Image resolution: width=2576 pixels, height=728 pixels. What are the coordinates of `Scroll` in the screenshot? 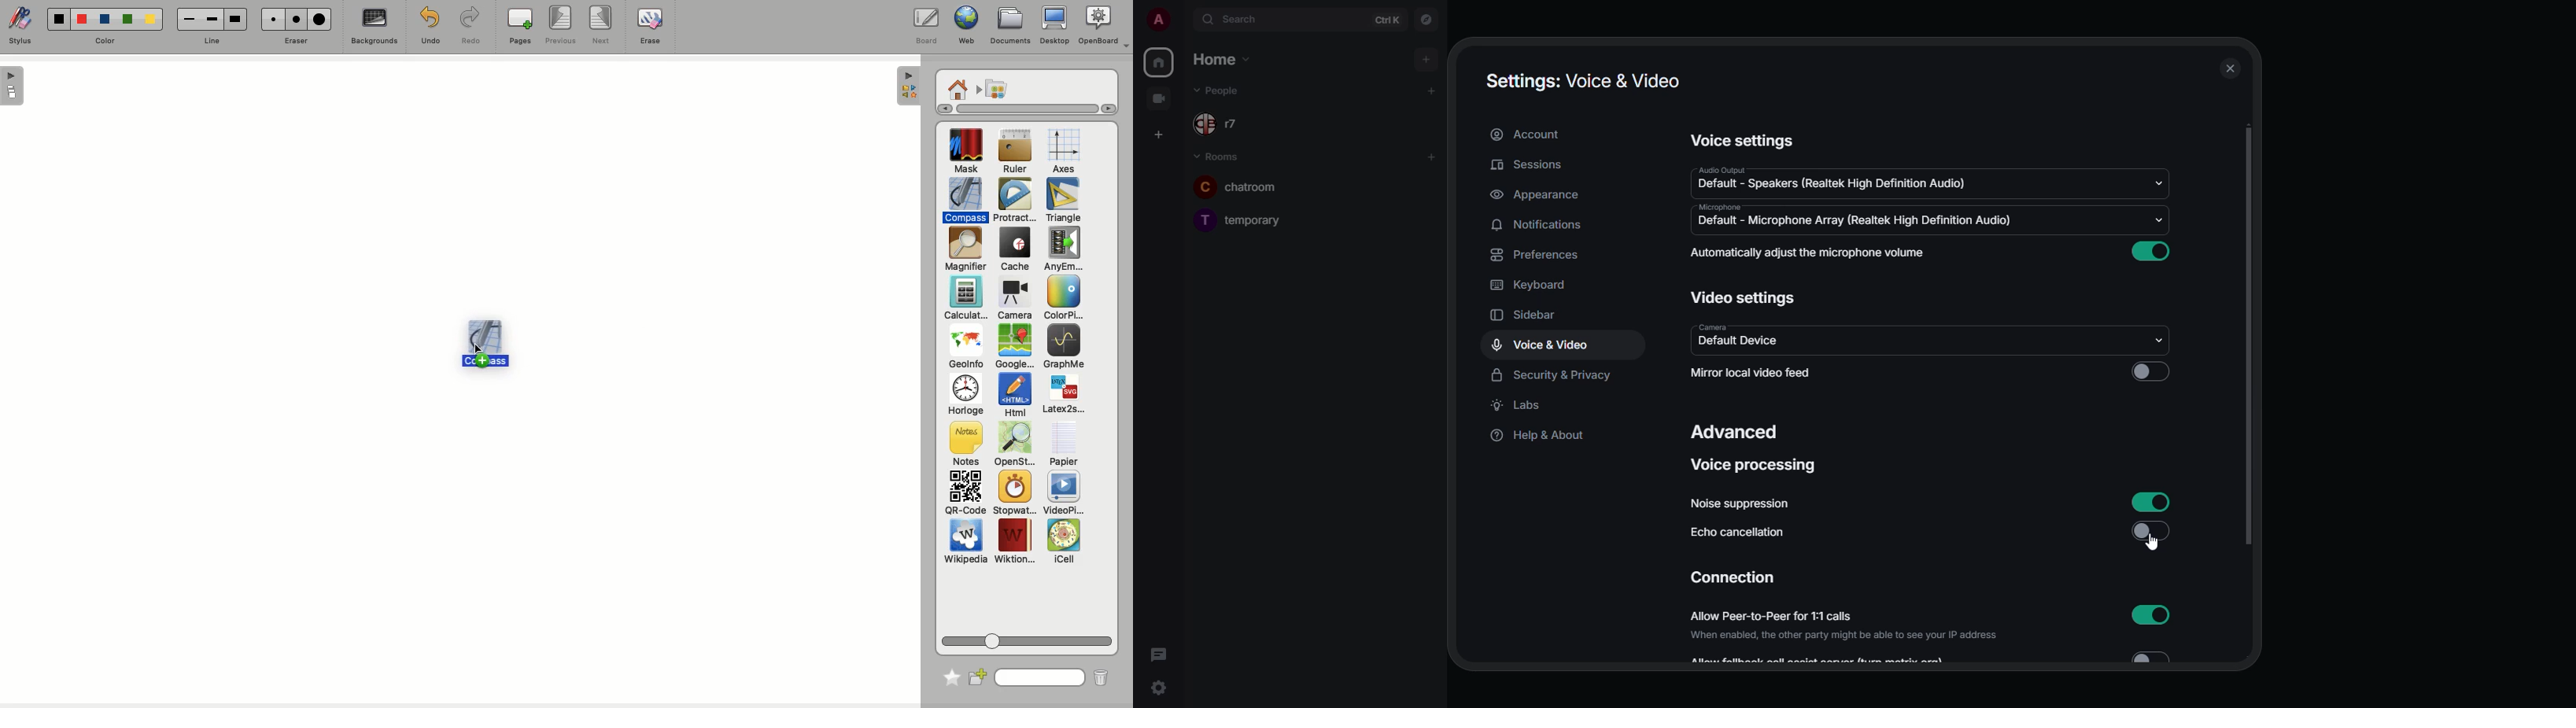 It's located at (1029, 638).